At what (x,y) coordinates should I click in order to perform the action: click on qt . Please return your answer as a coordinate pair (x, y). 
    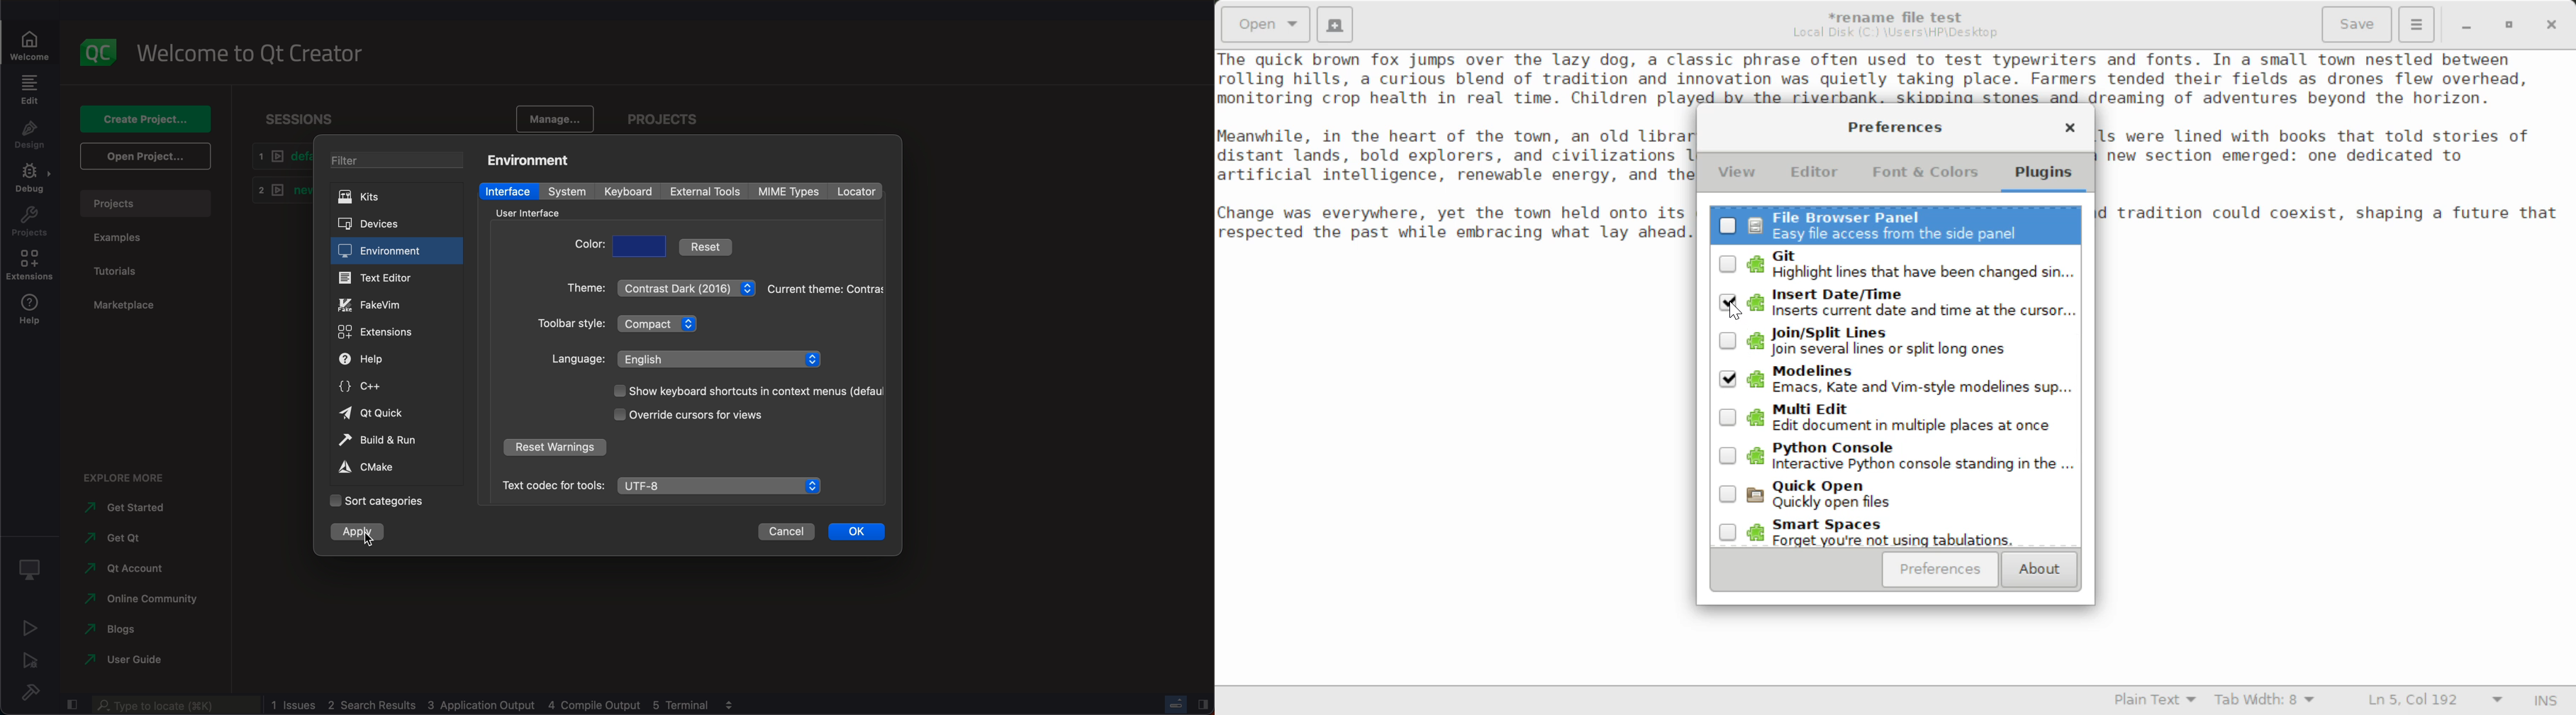
    Looking at the image, I should click on (396, 414).